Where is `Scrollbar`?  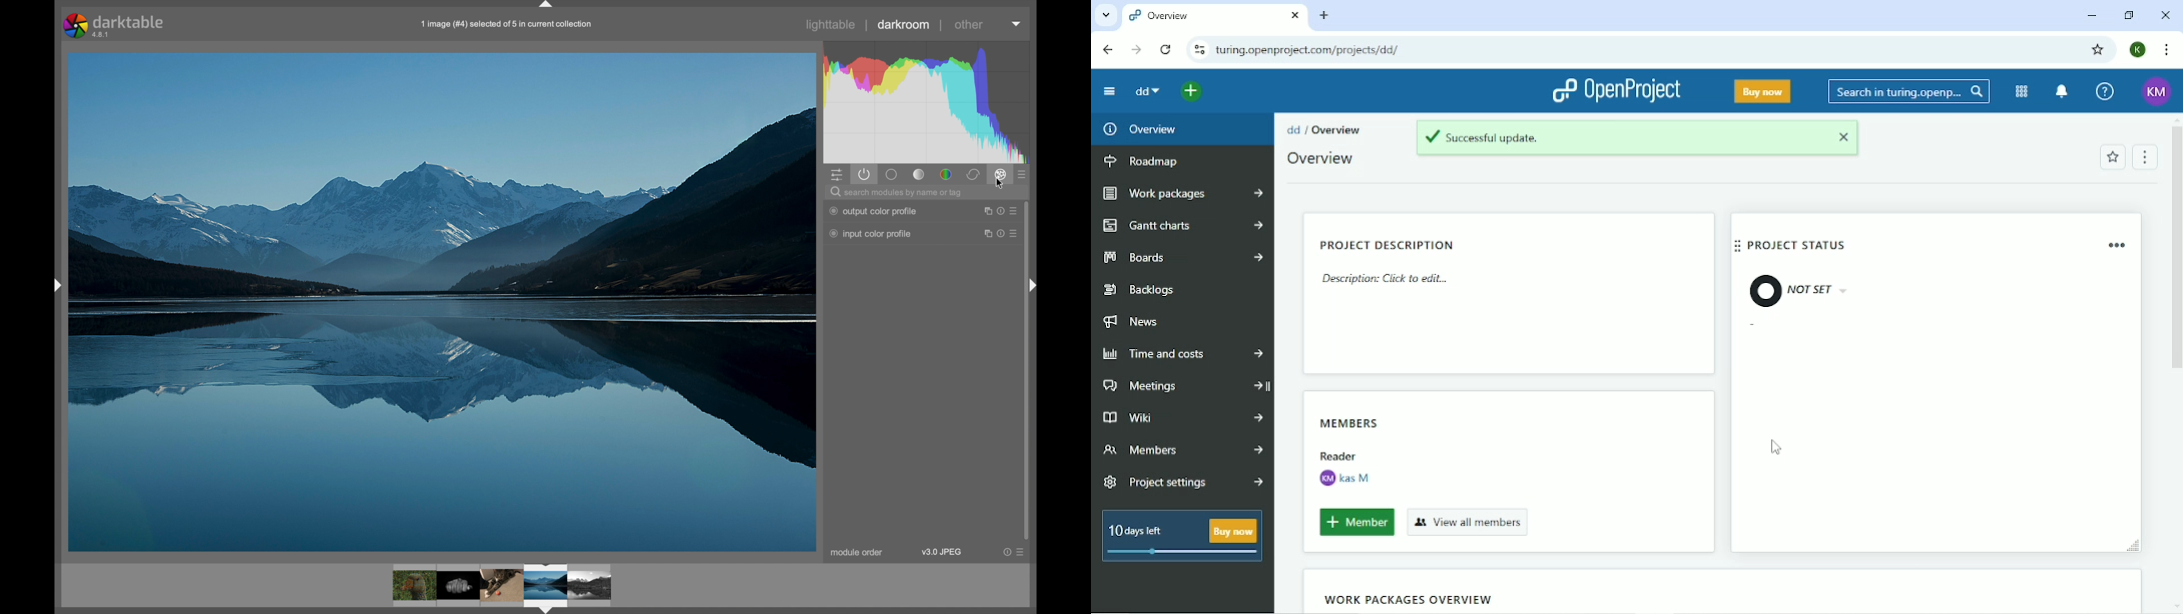
Scrollbar is located at coordinates (1028, 421).